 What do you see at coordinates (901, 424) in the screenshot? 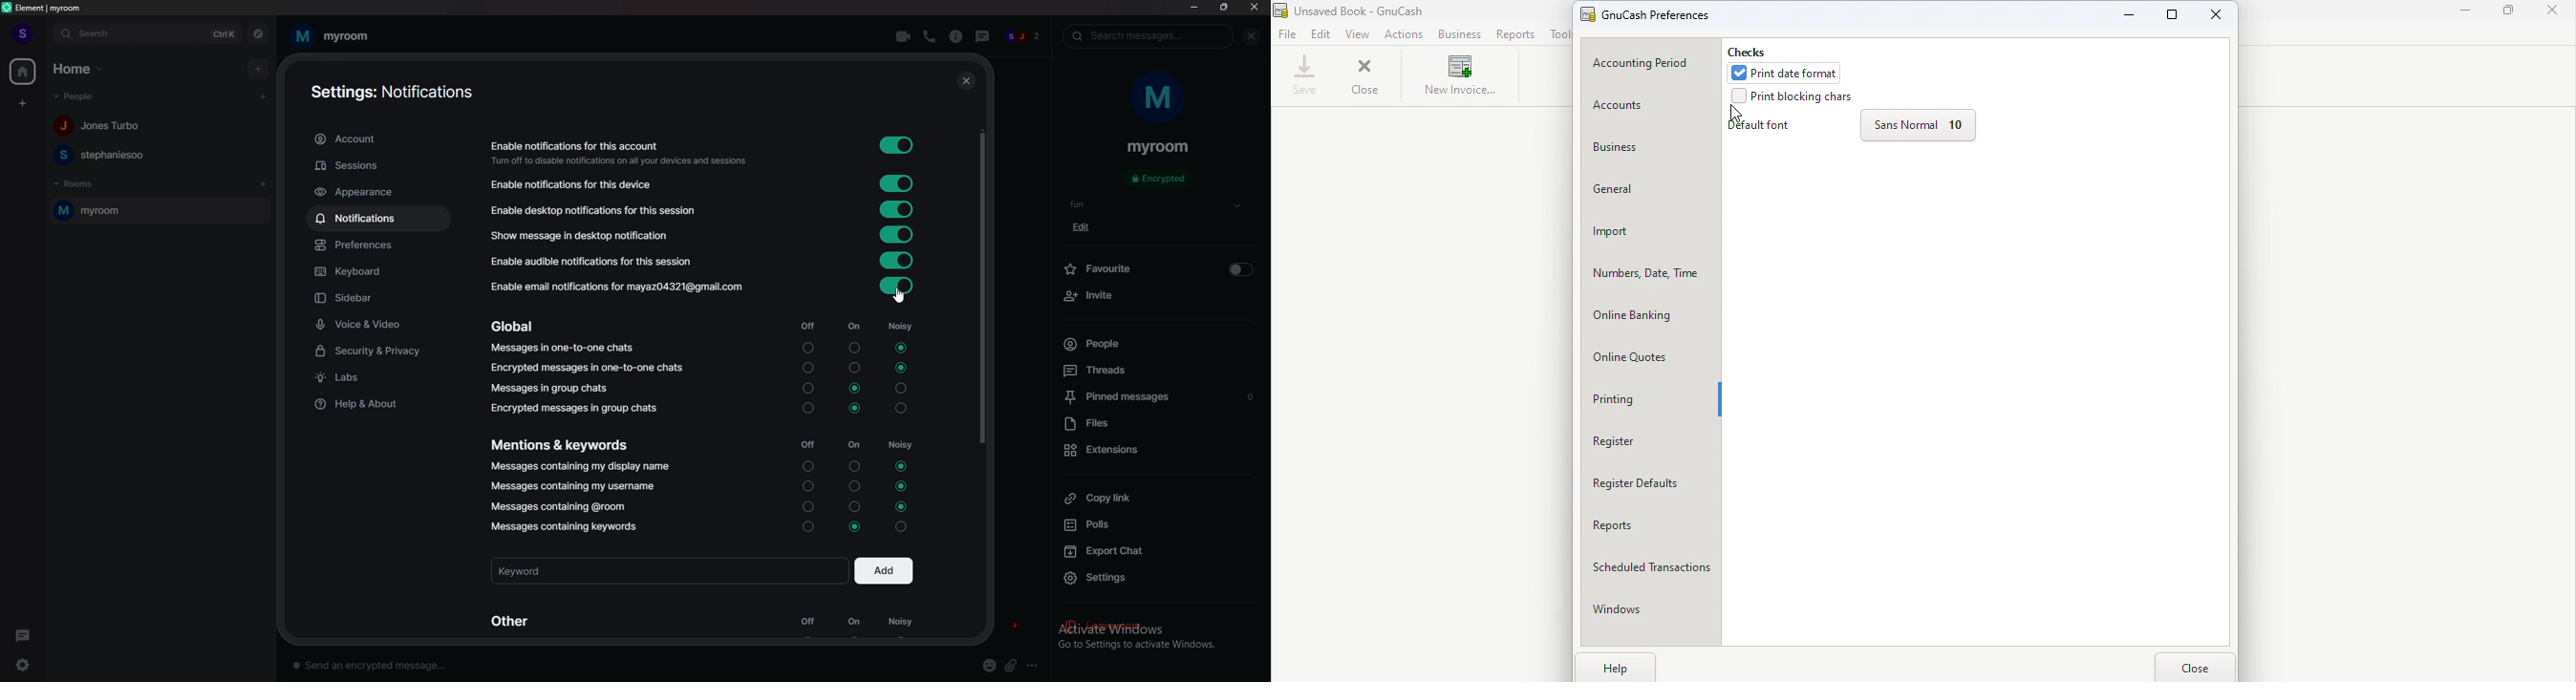
I see `noisy` at bounding box center [901, 424].